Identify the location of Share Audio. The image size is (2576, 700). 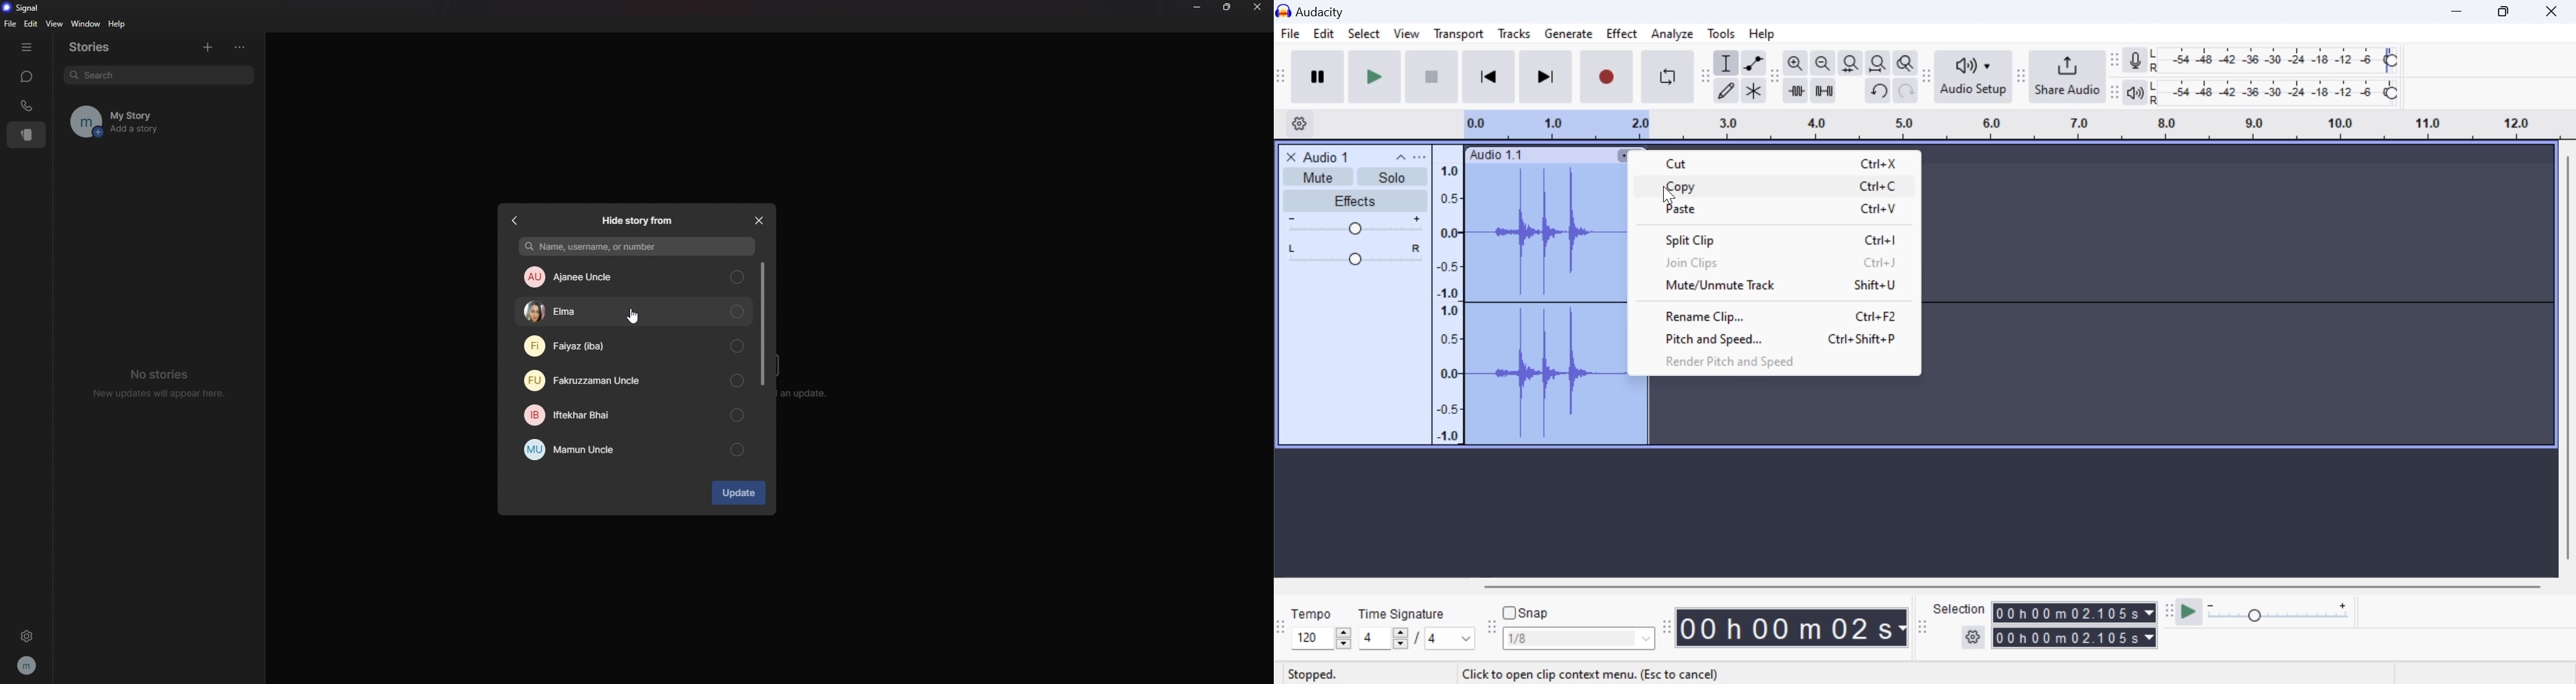
(2067, 76).